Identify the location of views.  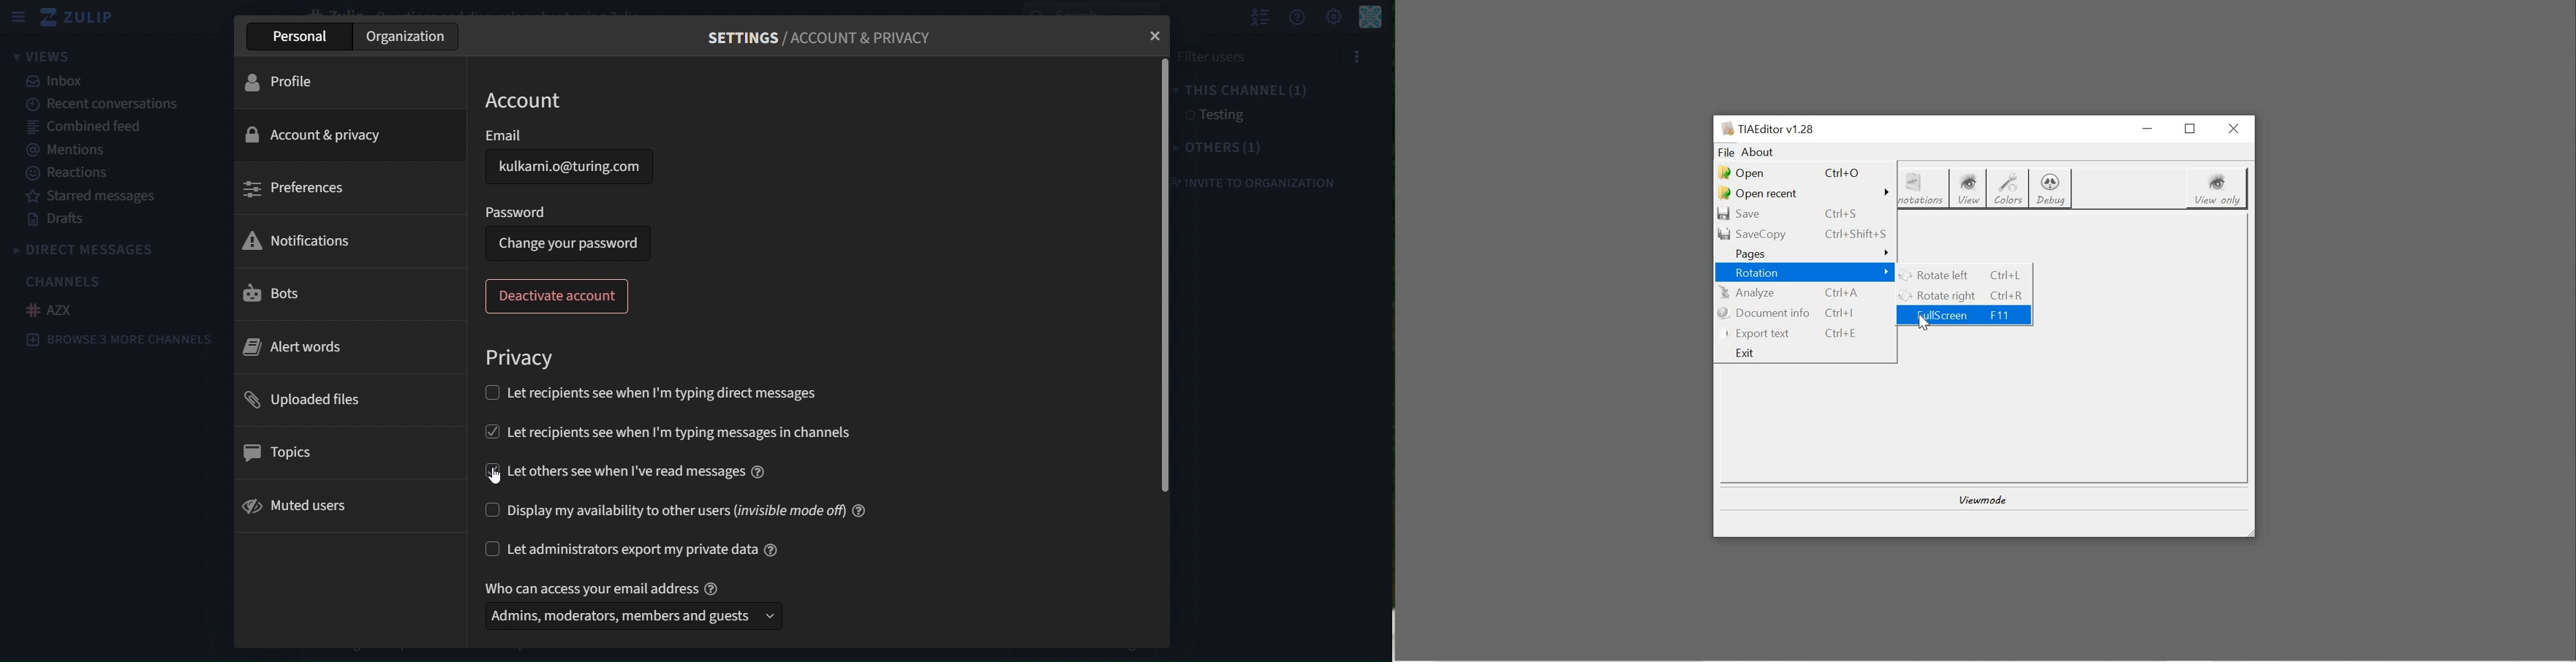
(44, 57).